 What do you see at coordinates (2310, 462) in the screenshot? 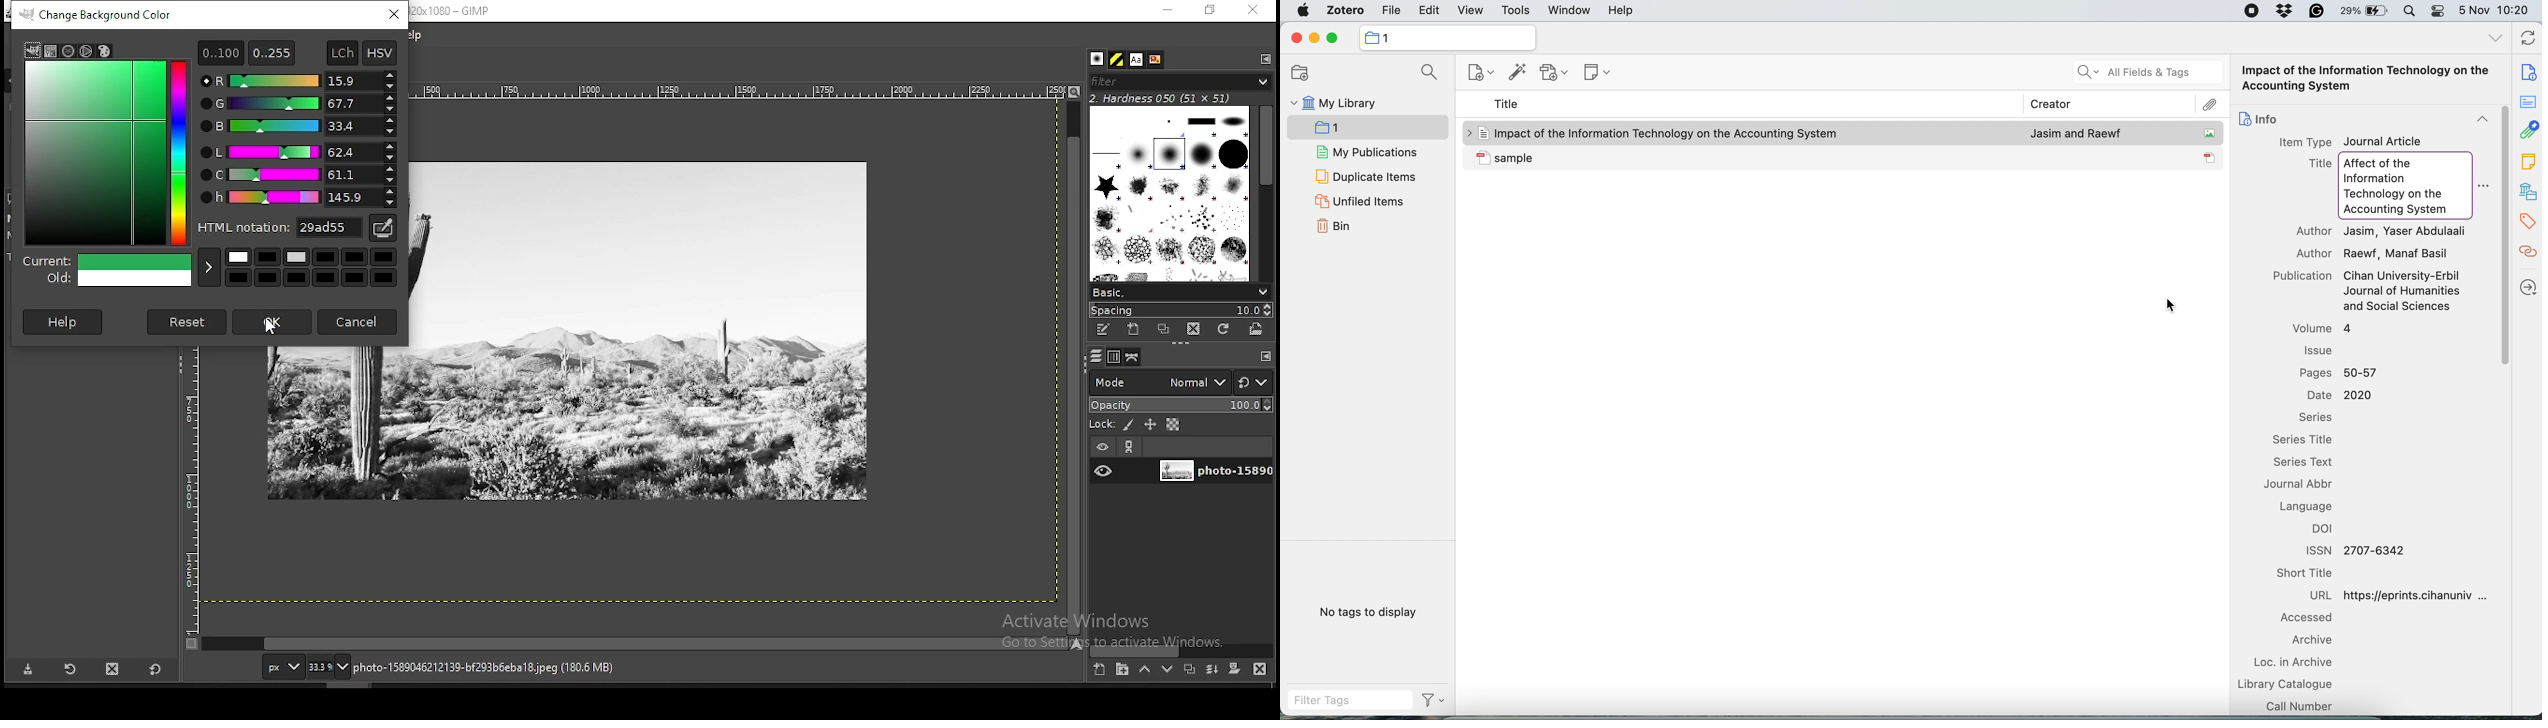
I see `series text` at bounding box center [2310, 462].